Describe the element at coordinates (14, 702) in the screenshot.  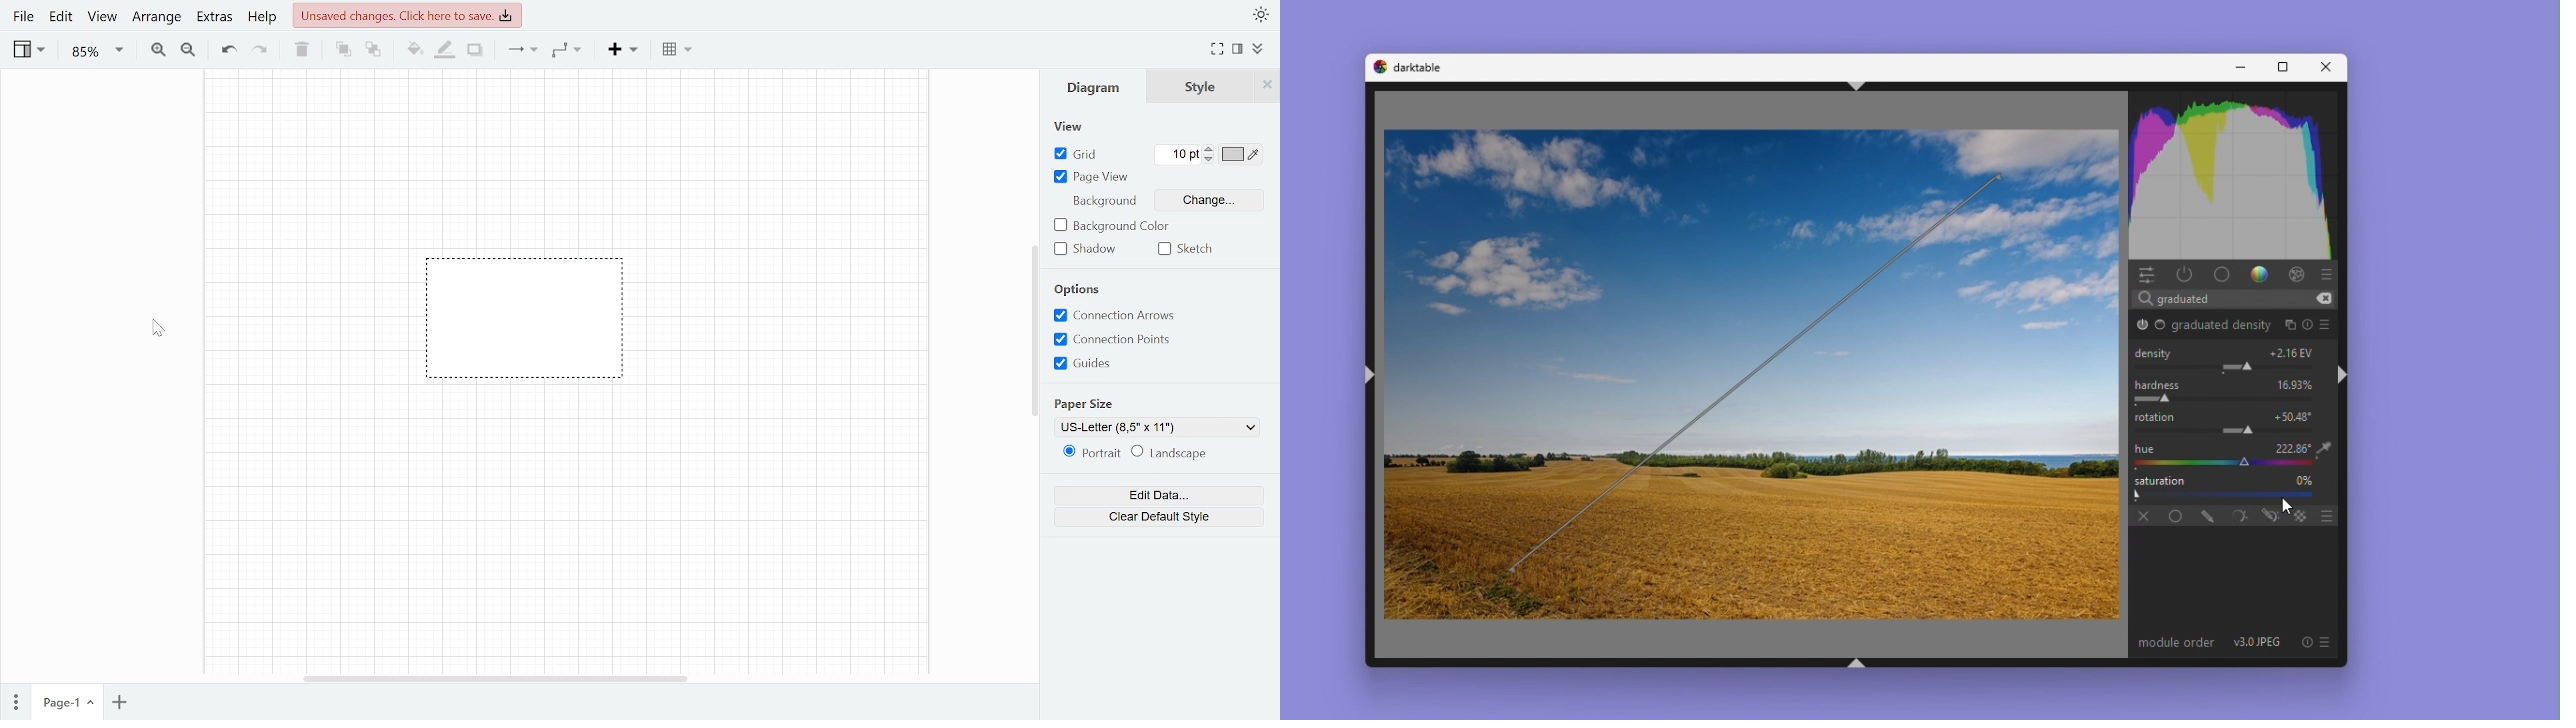
I see `Pages` at that location.